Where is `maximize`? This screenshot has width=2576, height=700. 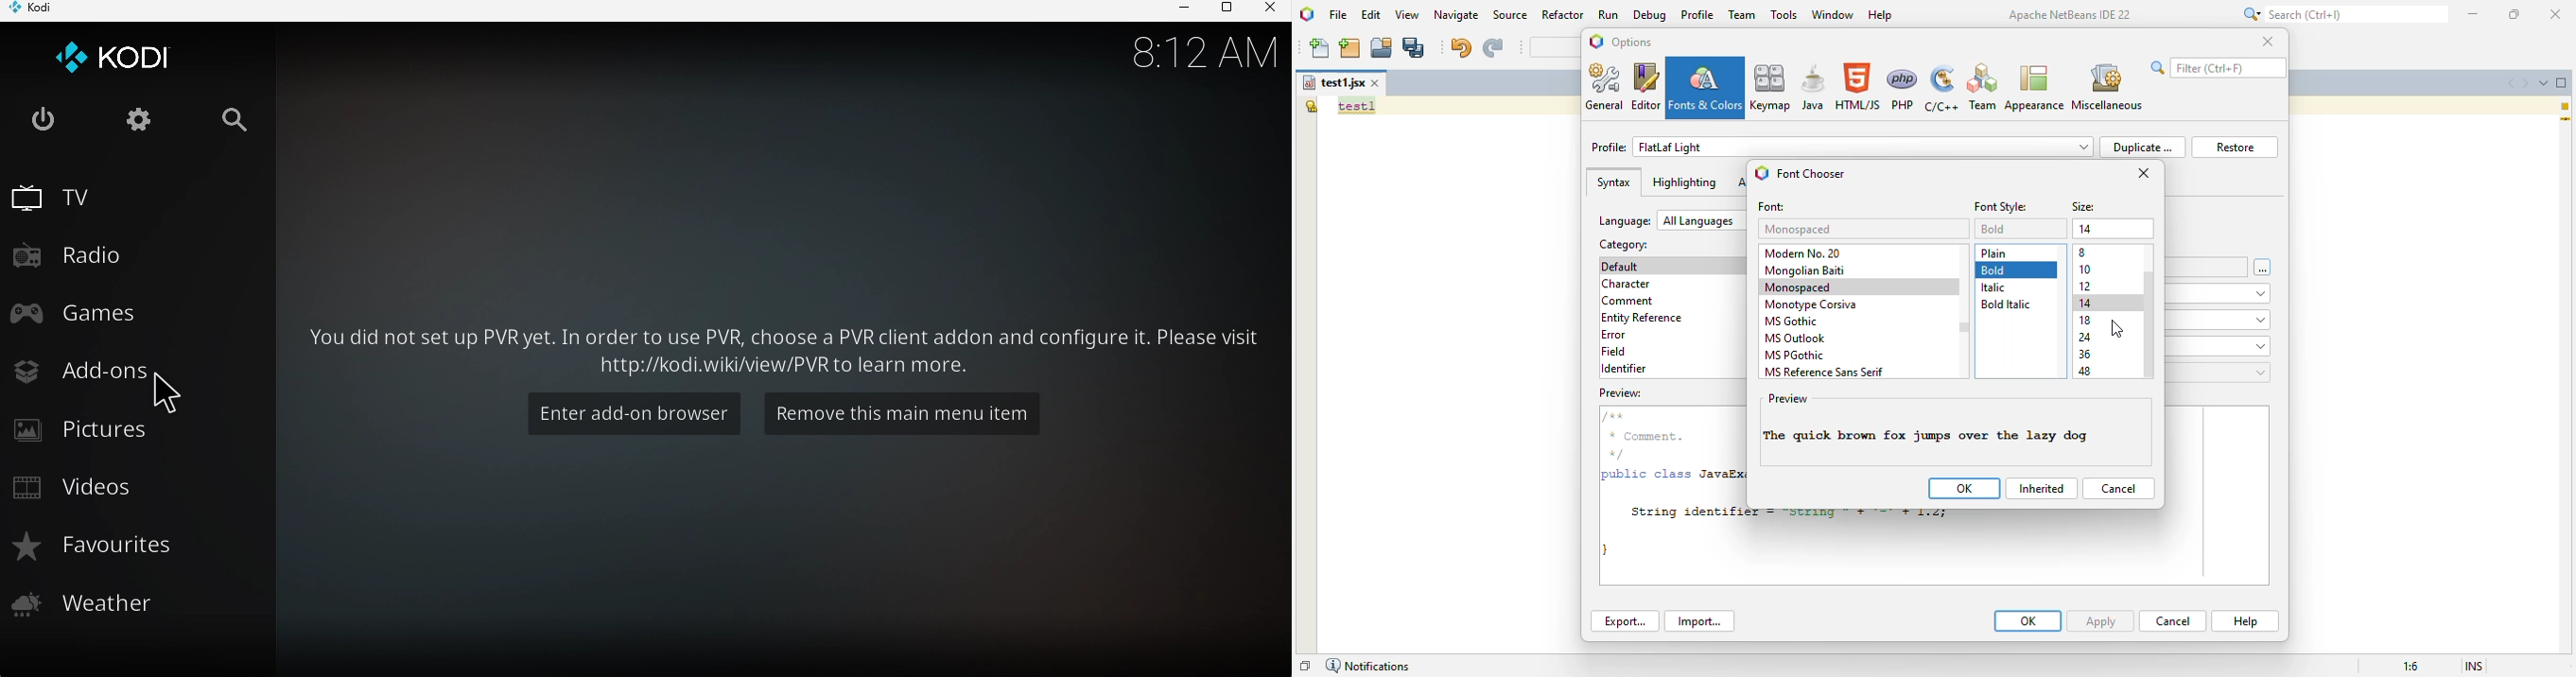 maximize is located at coordinates (2515, 14).